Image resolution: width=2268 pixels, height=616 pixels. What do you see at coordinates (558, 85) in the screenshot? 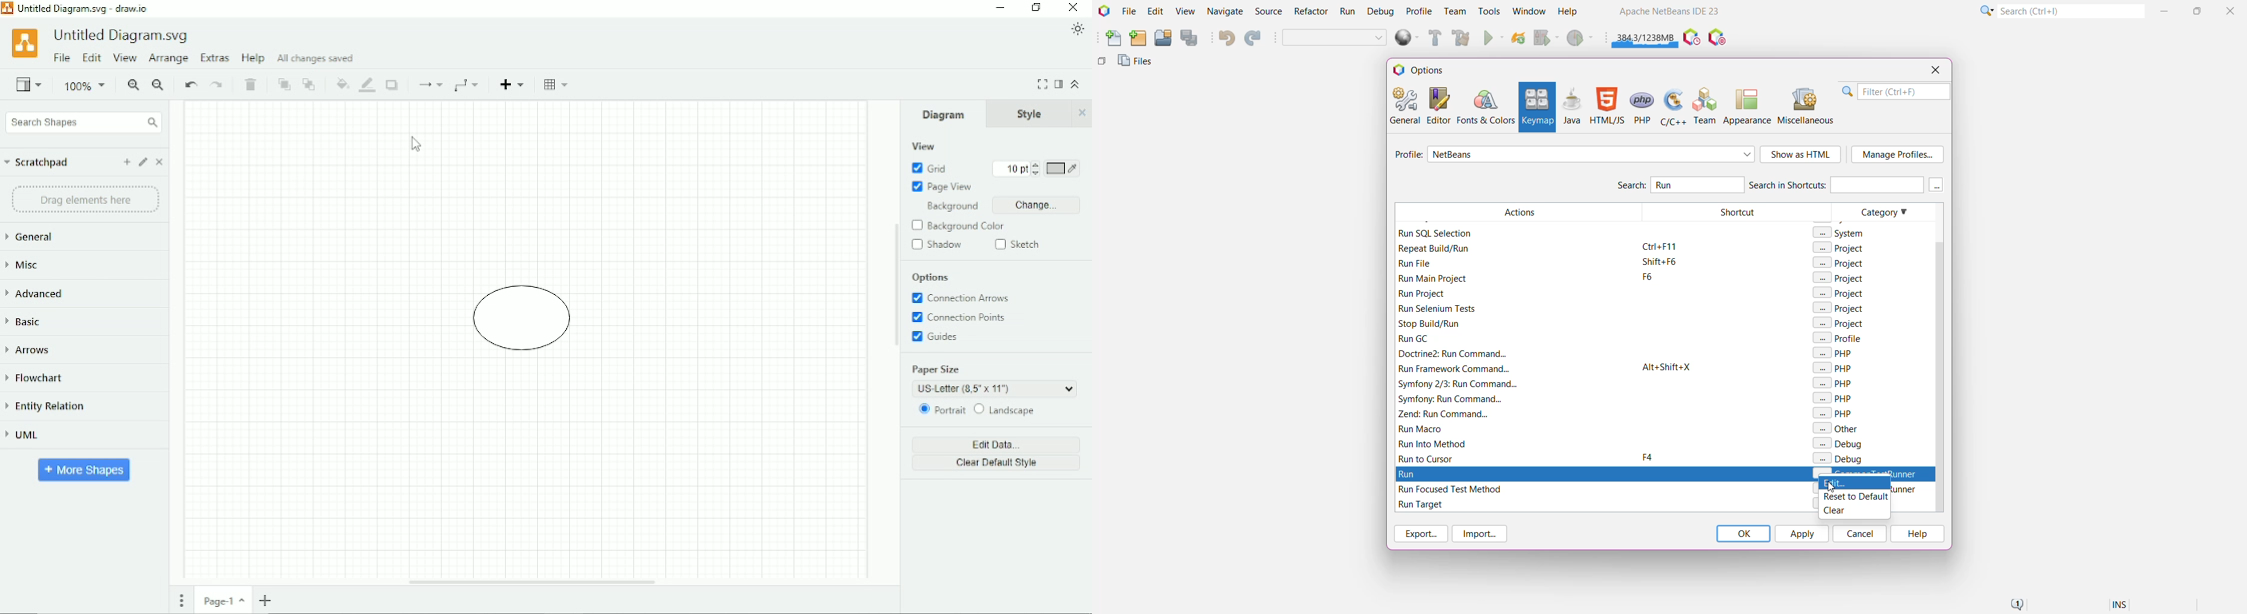
I see `Table` at bounding box center [558, 85].